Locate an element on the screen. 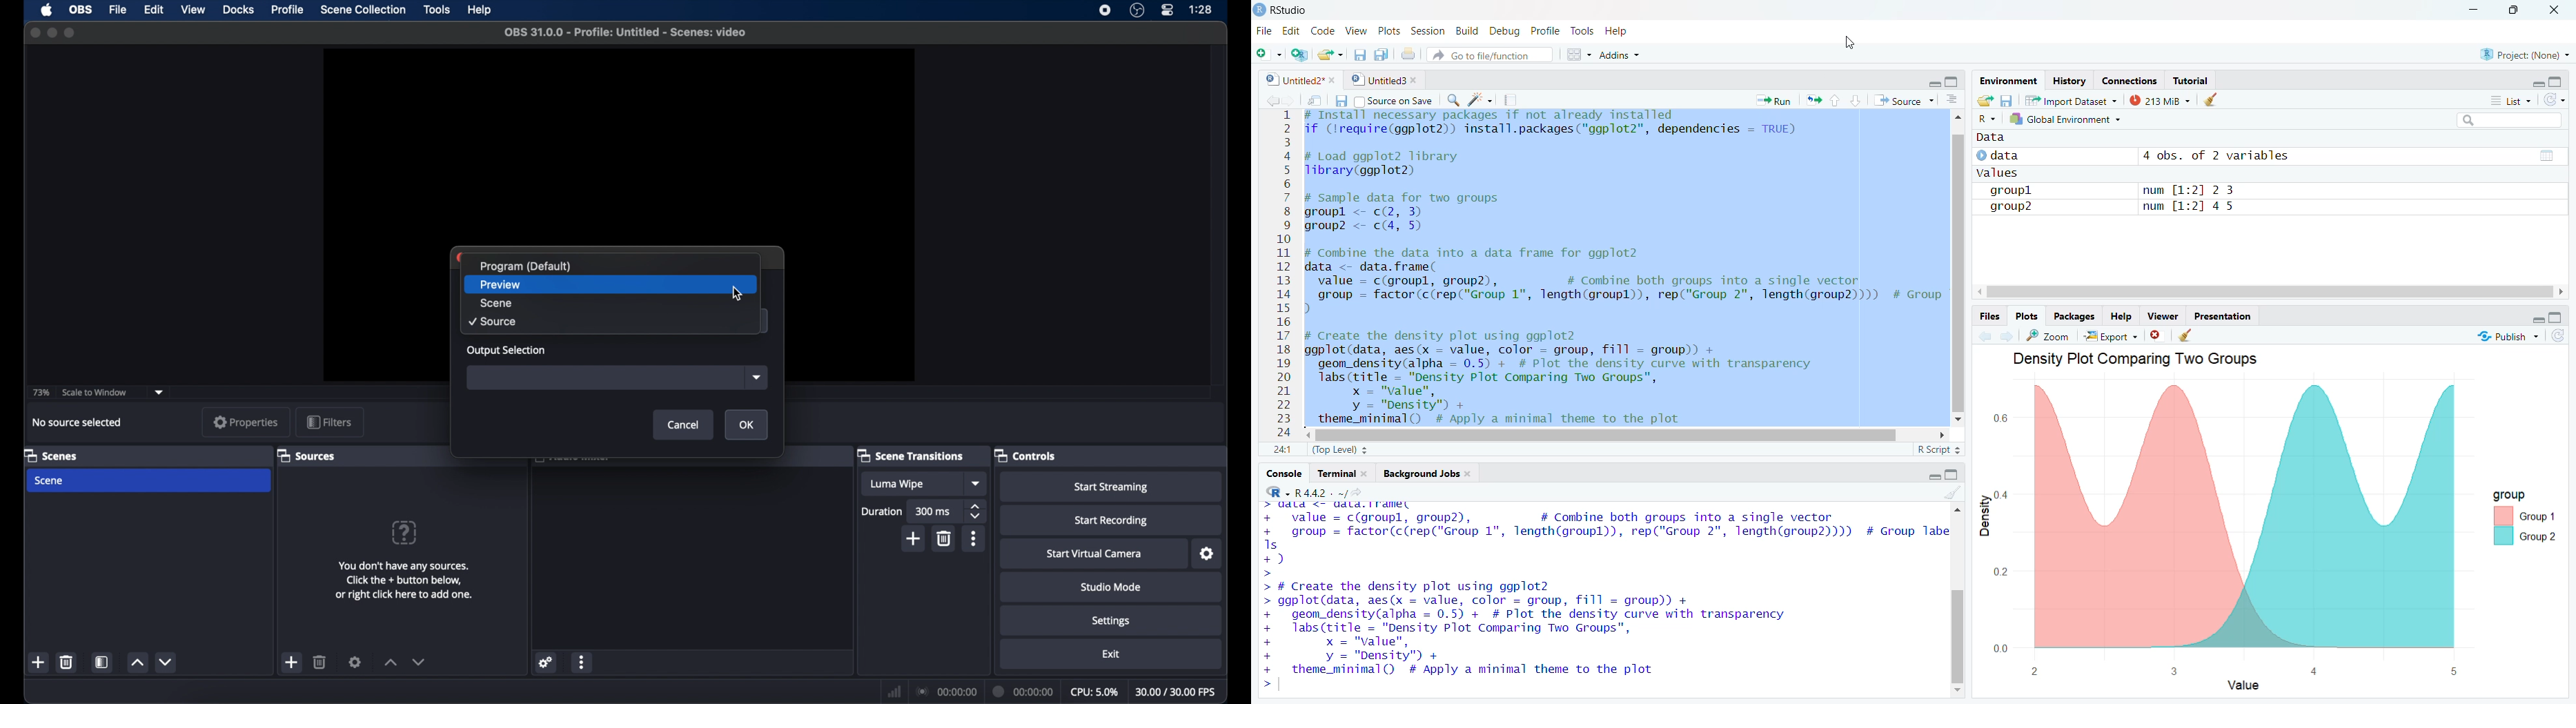 This screenshot has height=728, width=2576. increment is located at coordinates (136, 662).